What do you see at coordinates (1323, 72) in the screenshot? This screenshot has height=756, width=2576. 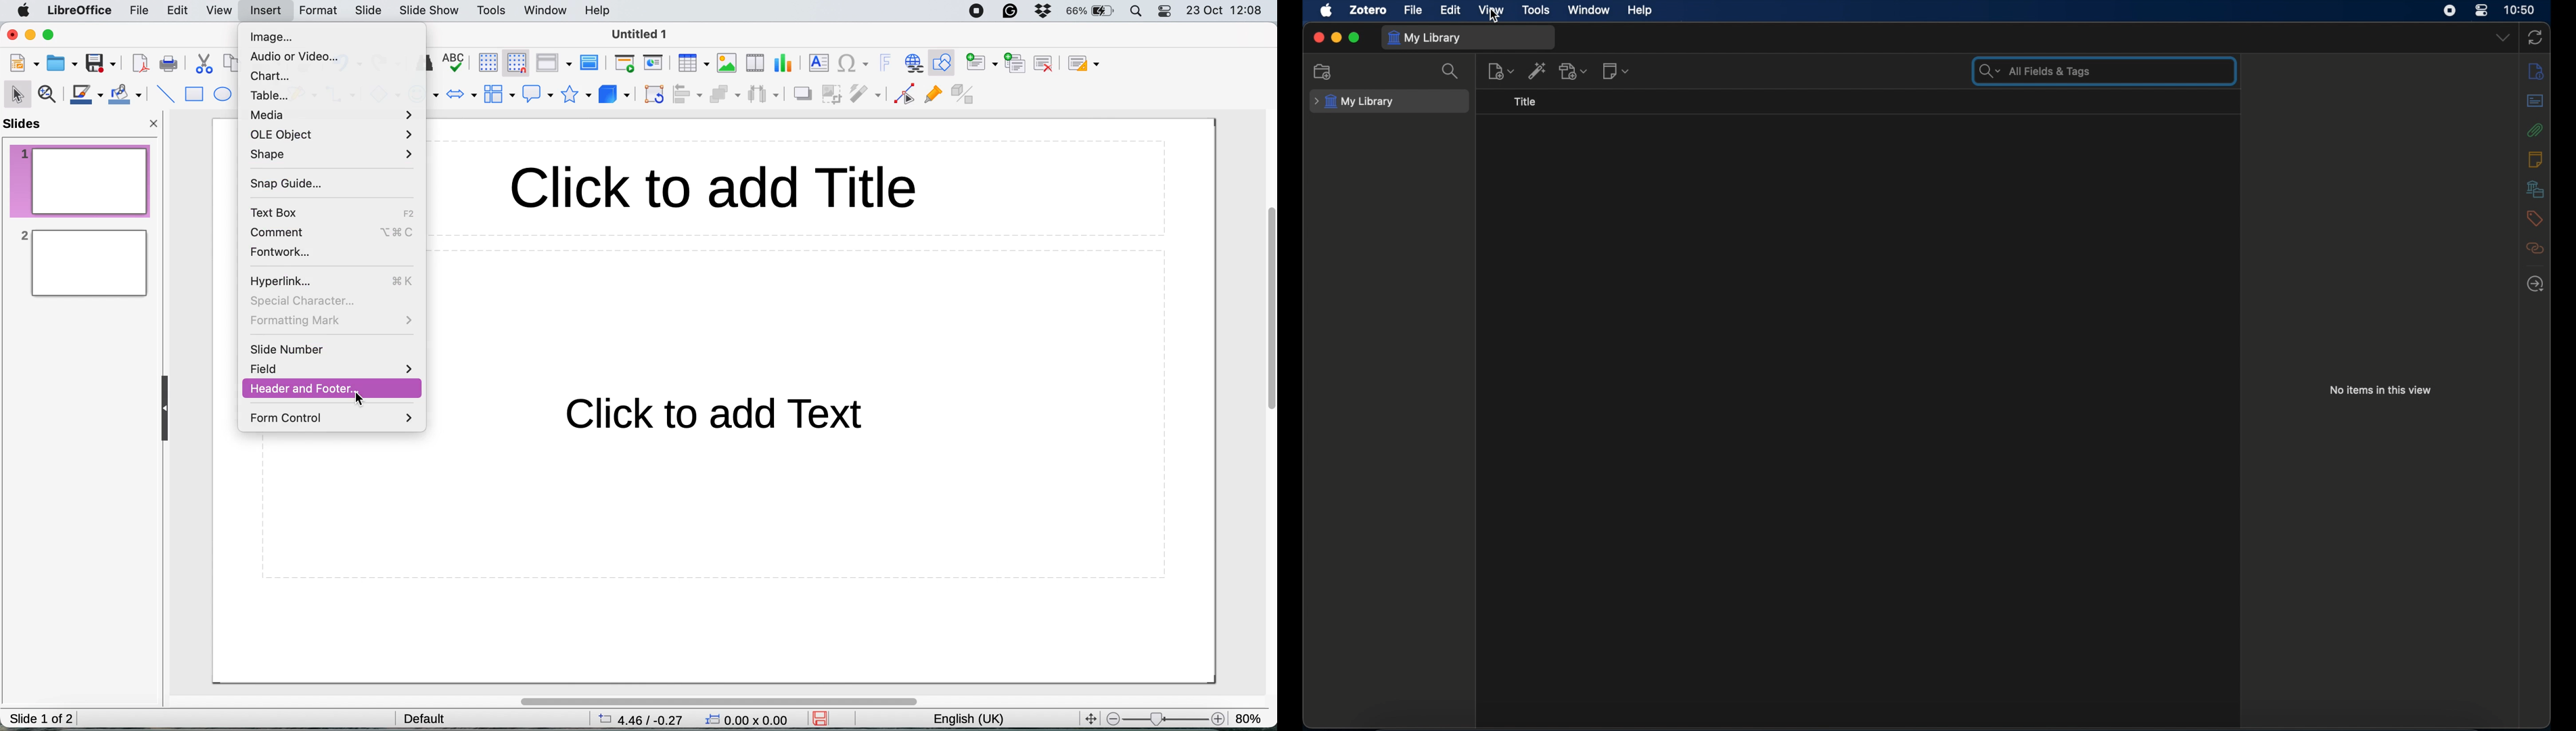 I see `new collection` at bounding box center [1323, 72].